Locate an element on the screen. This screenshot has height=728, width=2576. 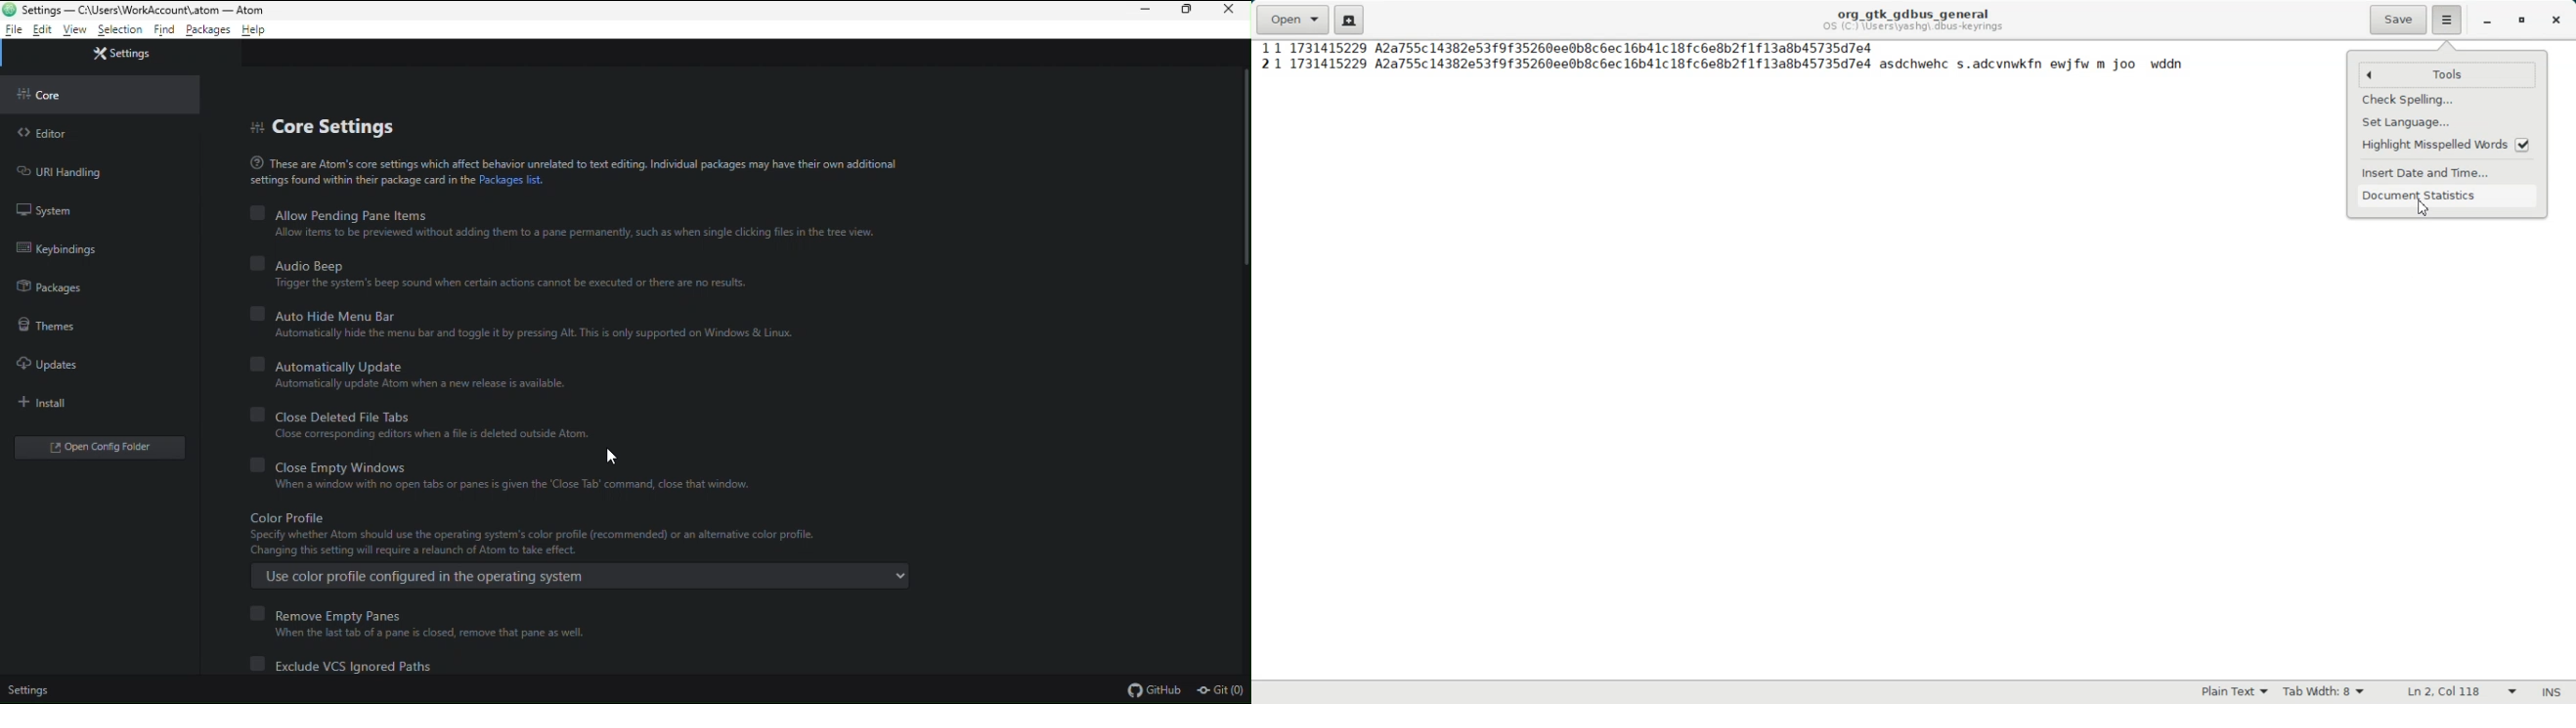
Text is located at coordinates (586, 172).